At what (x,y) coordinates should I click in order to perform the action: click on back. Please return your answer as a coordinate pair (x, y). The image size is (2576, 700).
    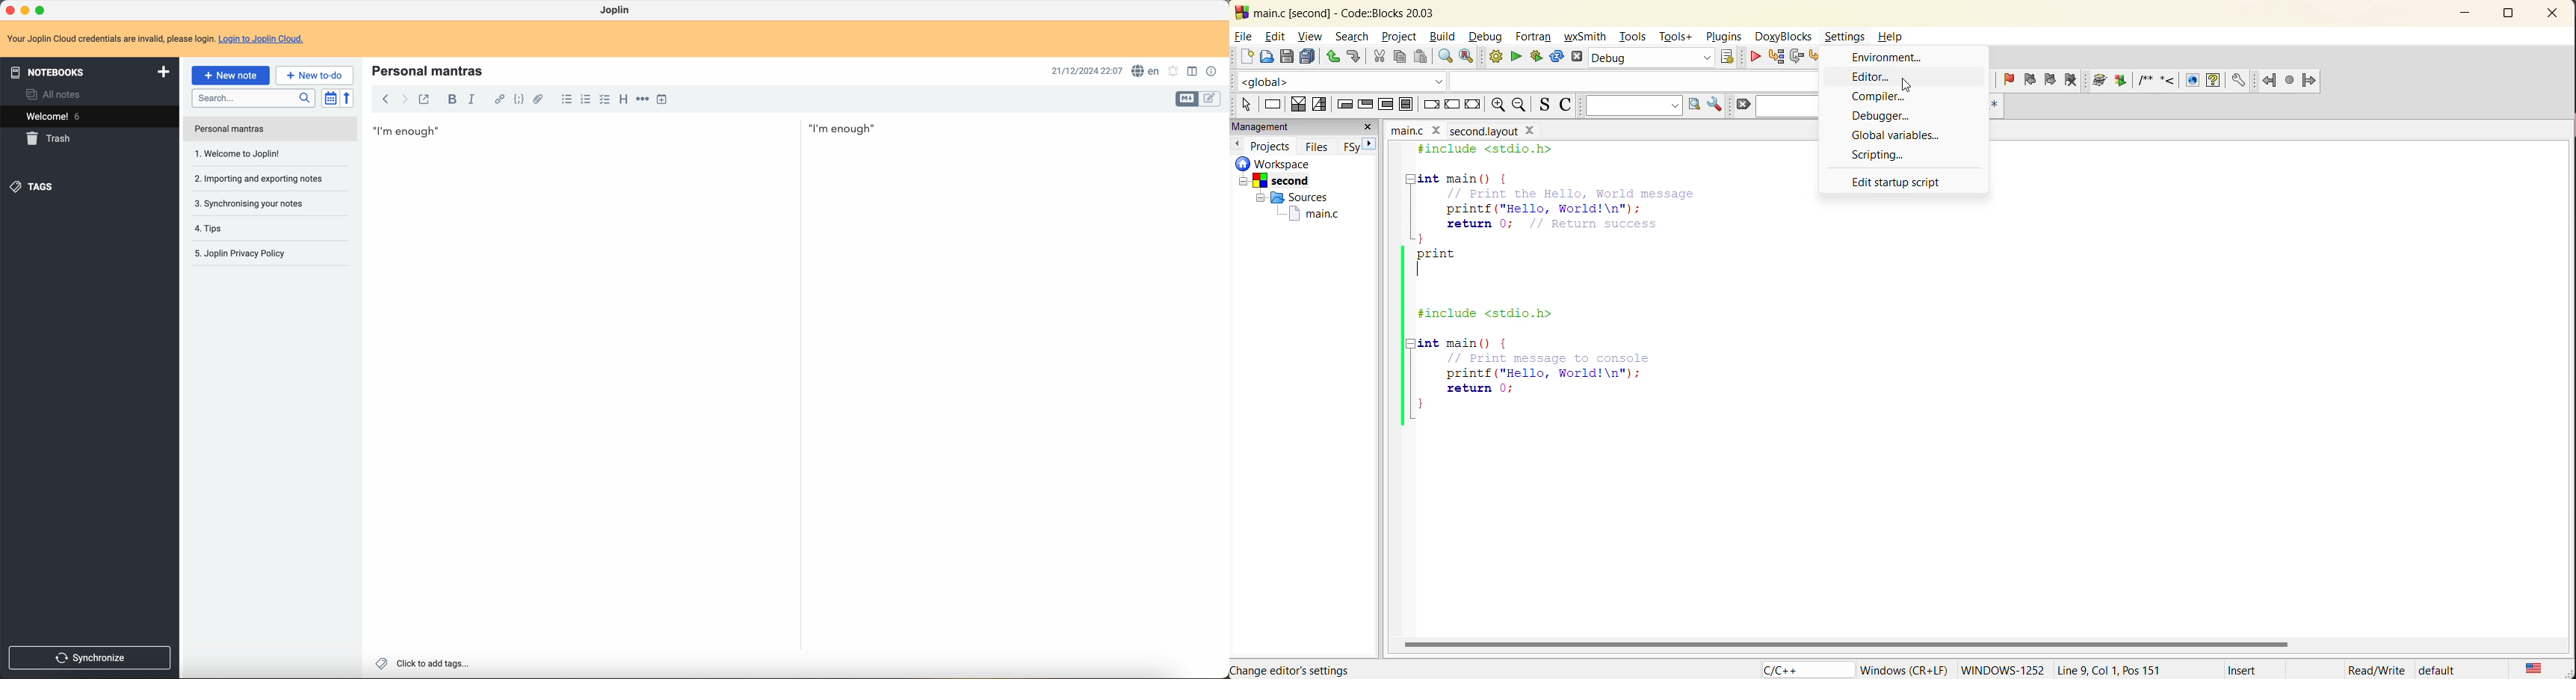
    Looking at the image, I should click on (385, 100).